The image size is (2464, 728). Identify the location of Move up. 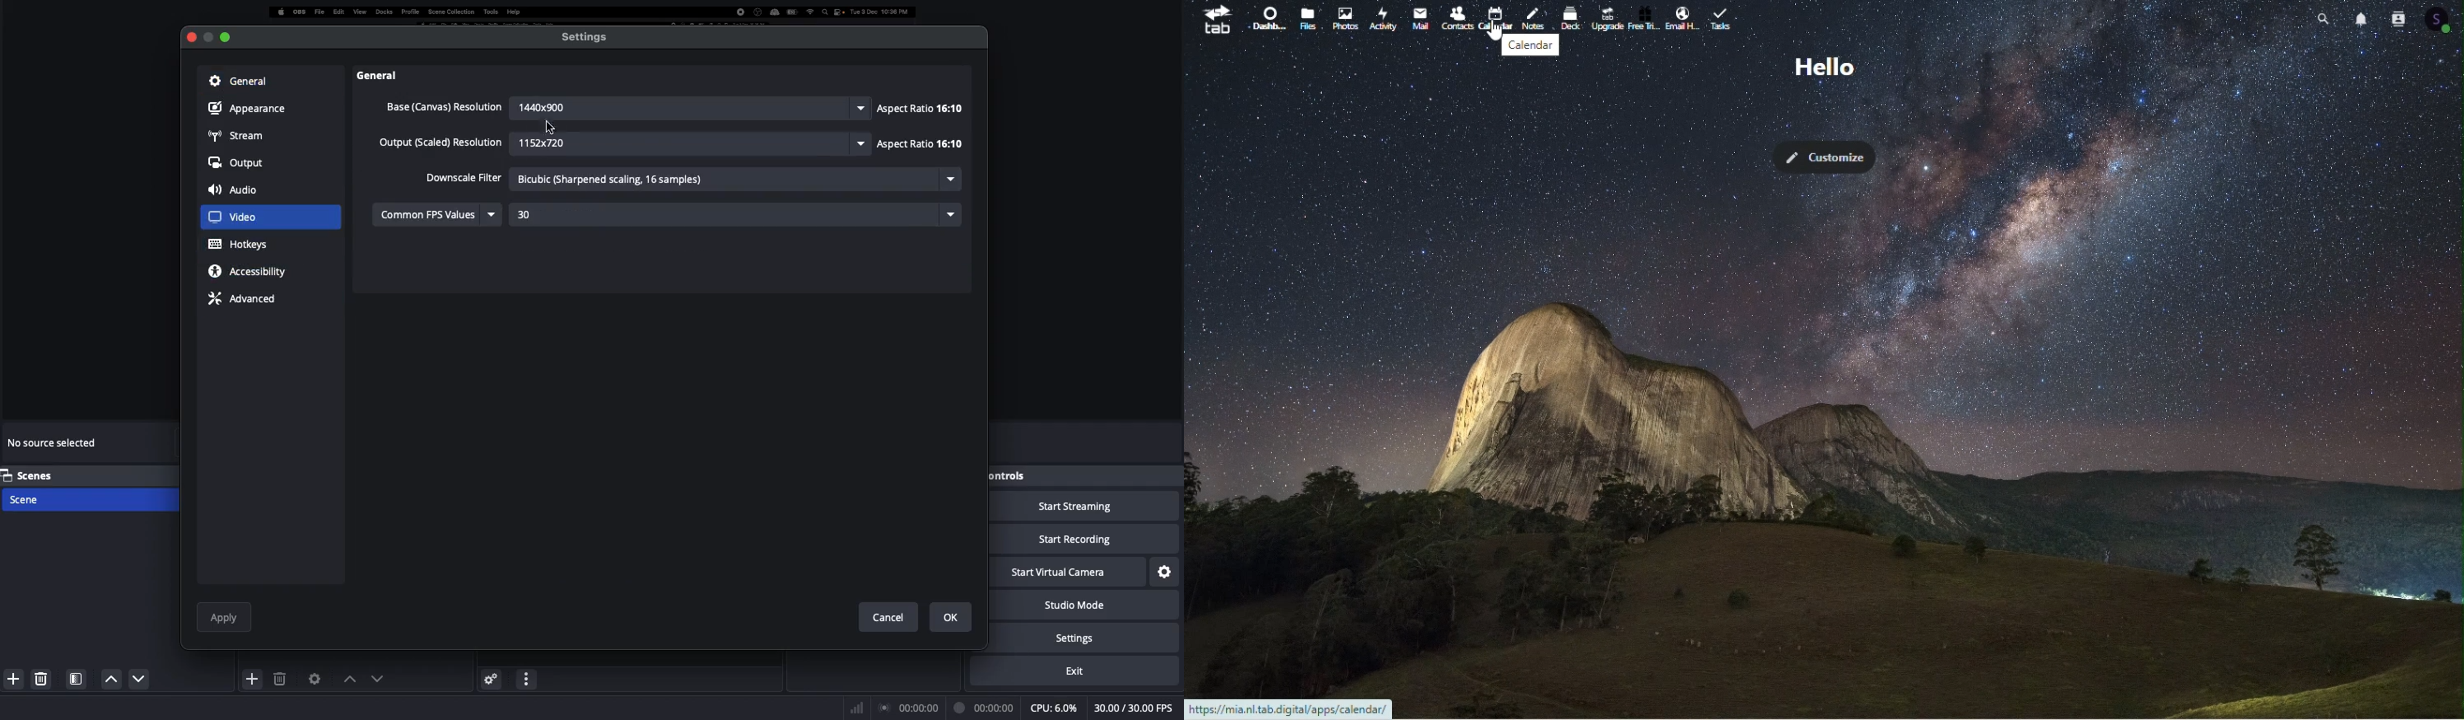
(347, 679).